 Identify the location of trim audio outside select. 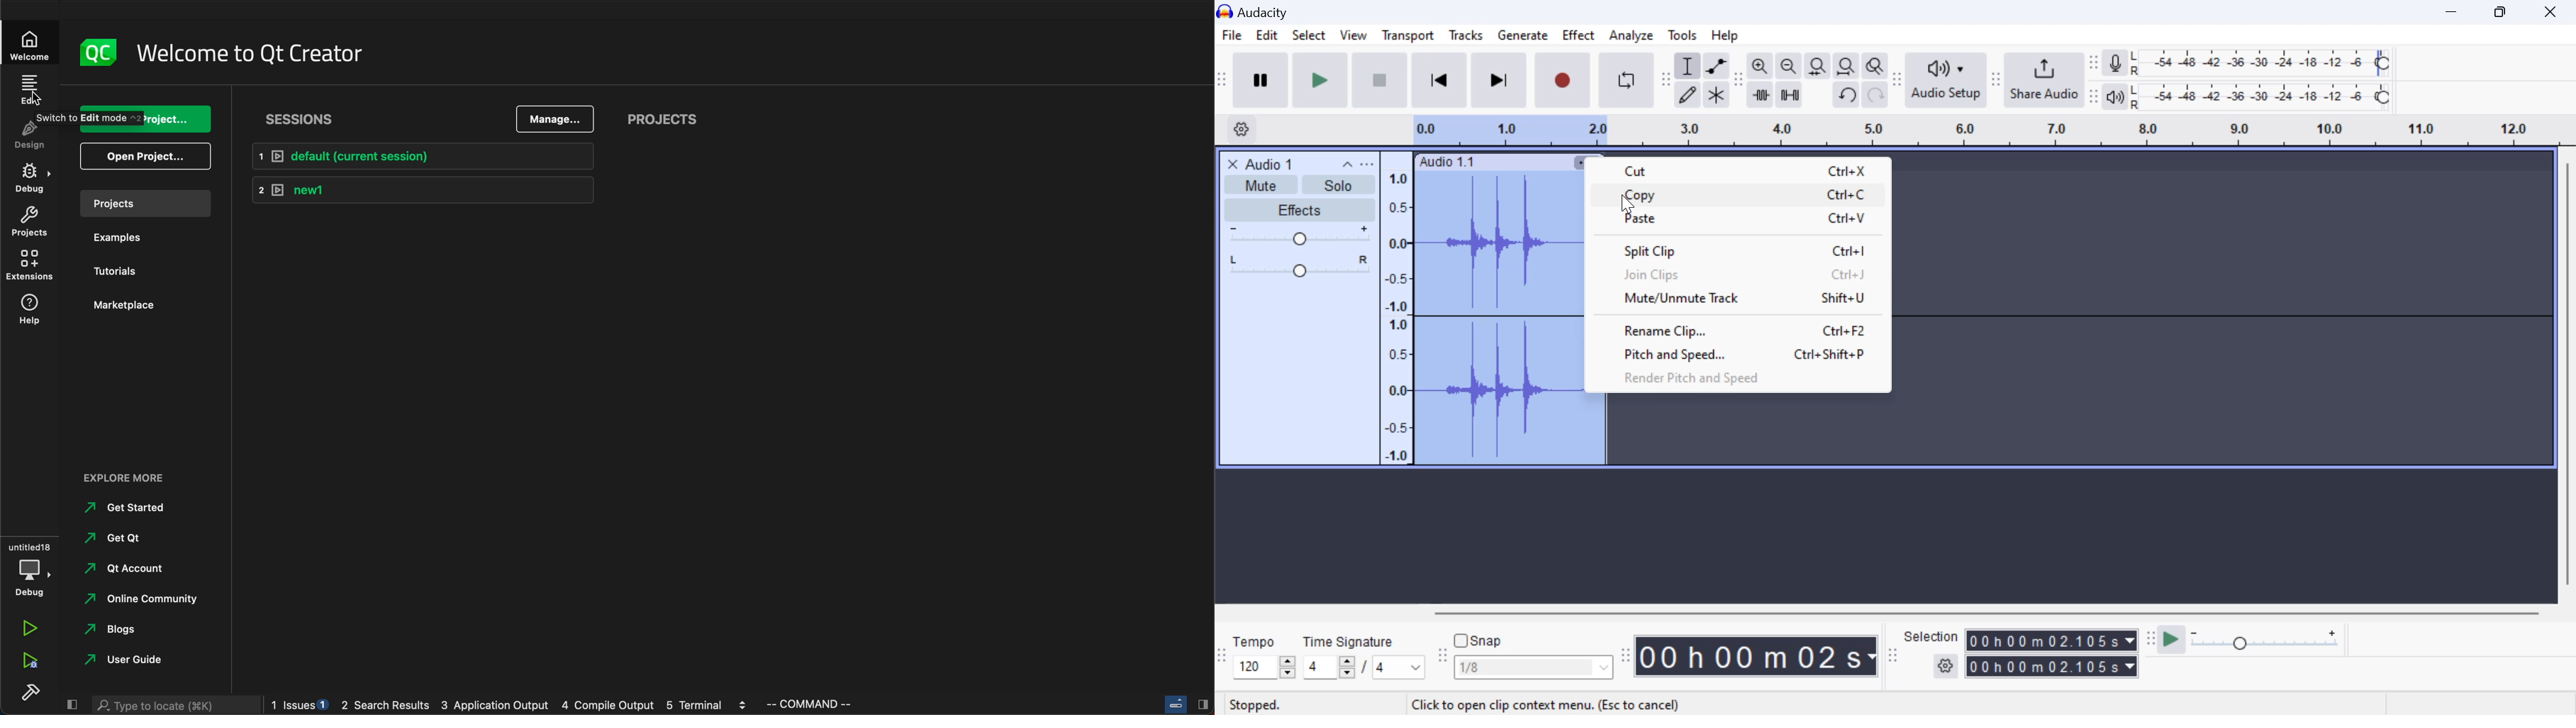
(1761, 94).